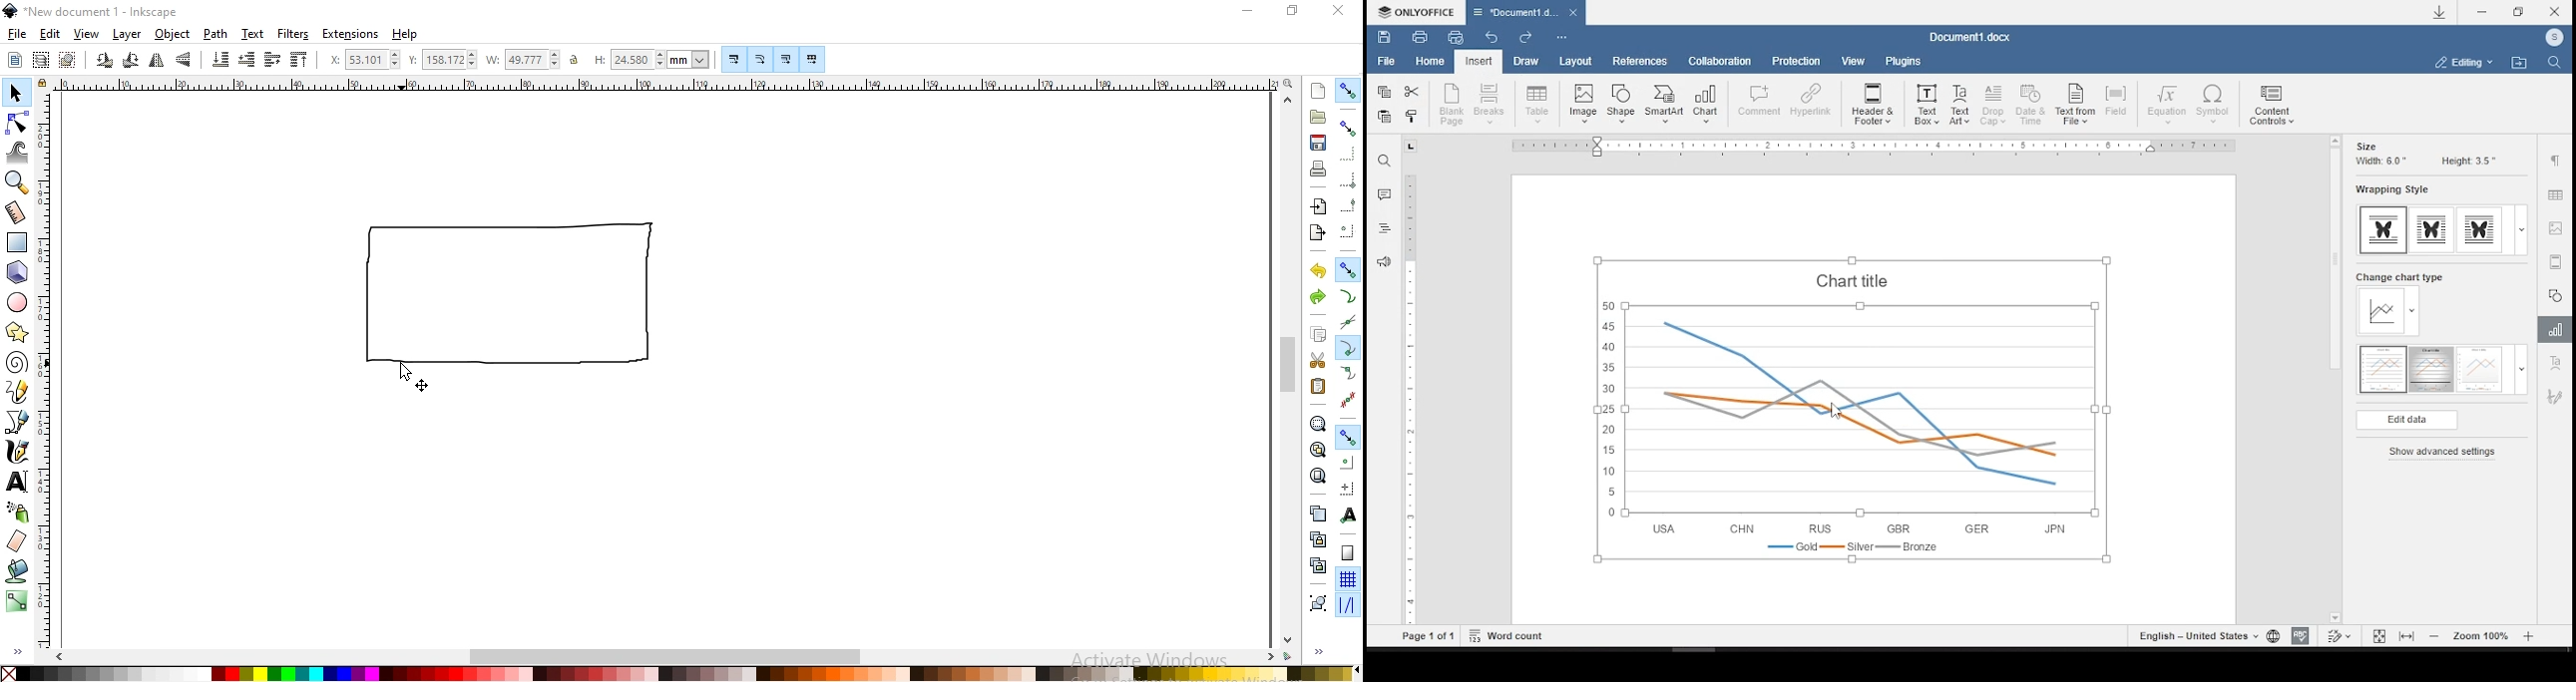 The height and width of the screenshot is (700, 2576). Describe the element at coordinates (1348, 400) in the screenshot. I see `` at that location.